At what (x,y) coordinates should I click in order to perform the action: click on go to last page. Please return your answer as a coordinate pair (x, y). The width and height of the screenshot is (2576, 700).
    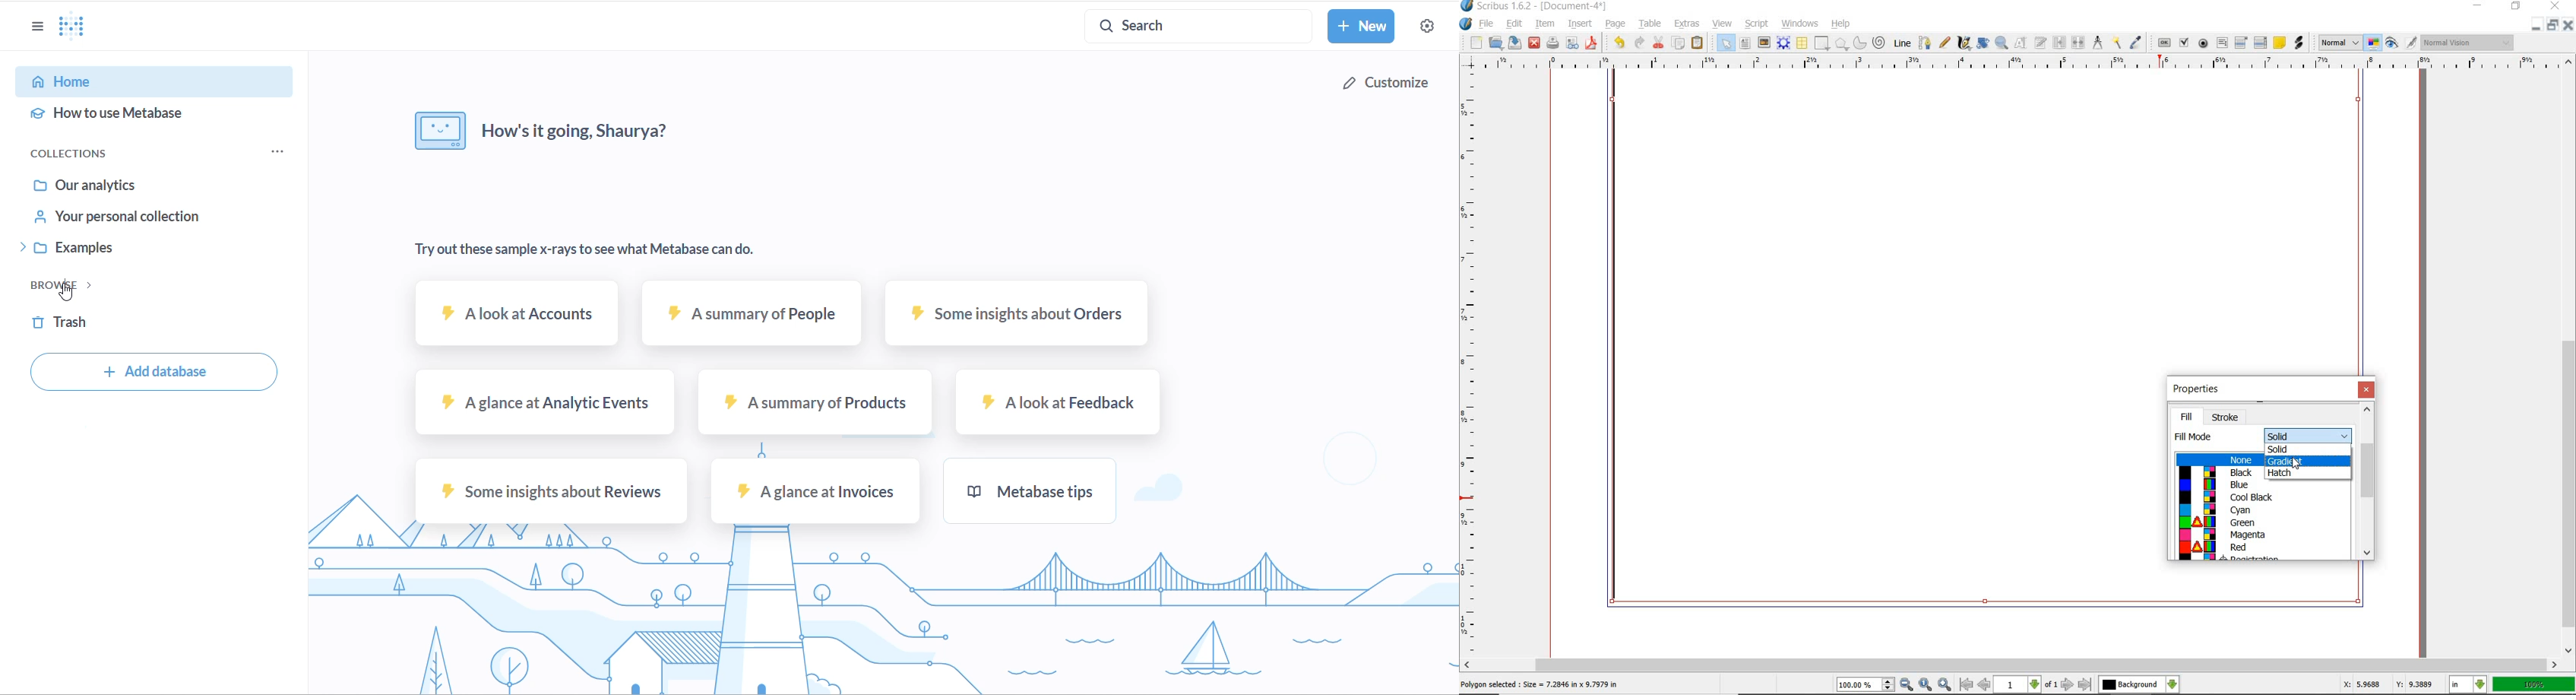
    Looking at the image, I should click on (2085, 684).